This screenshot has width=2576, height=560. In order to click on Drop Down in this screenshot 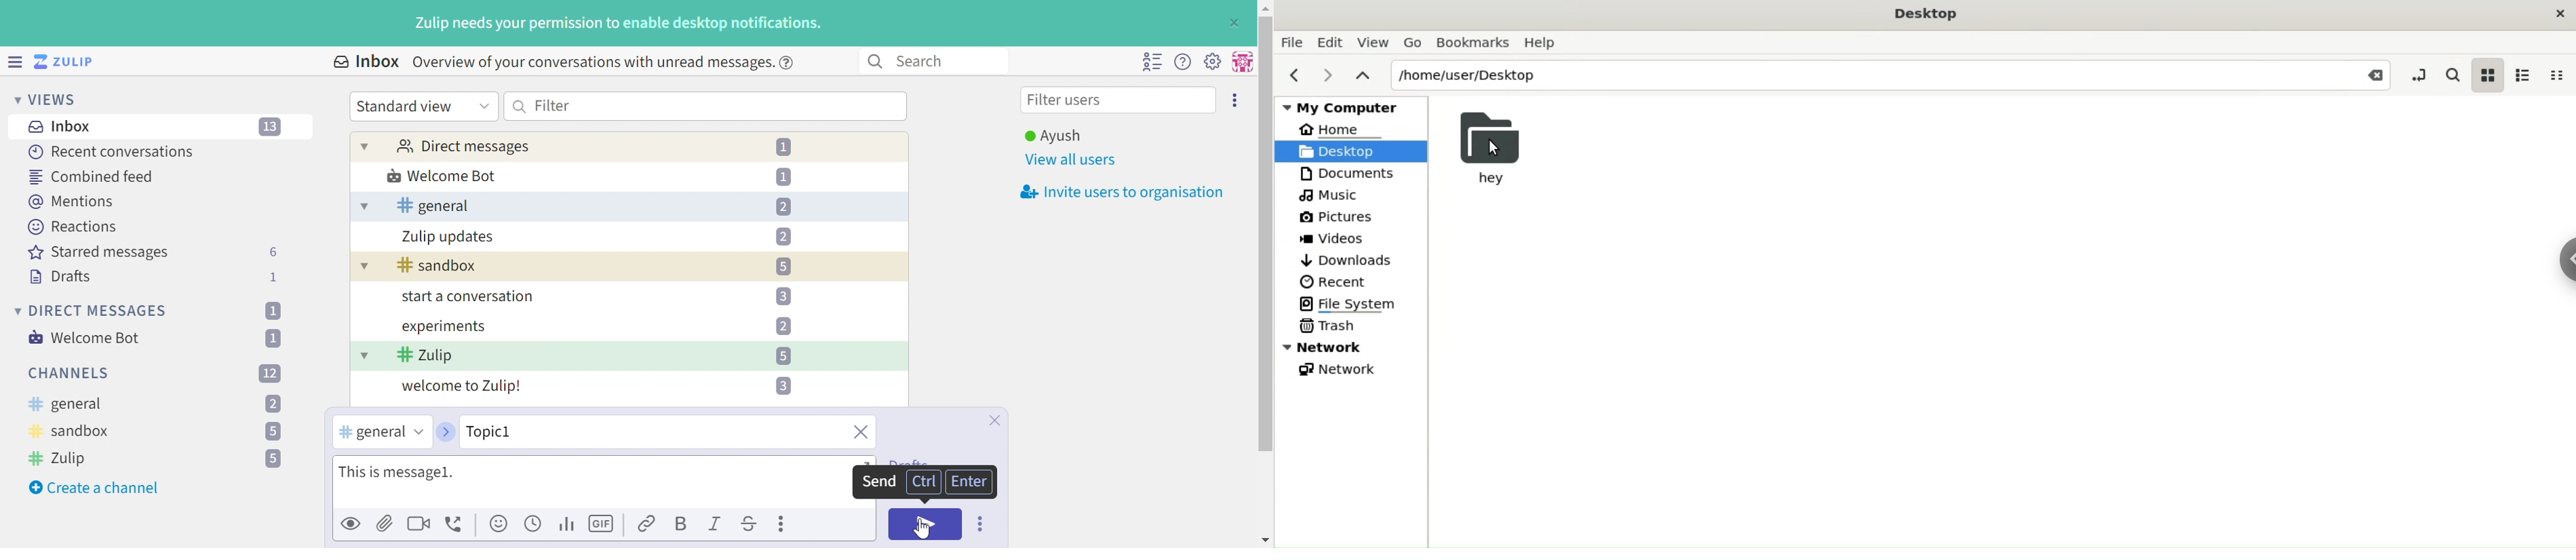, I will do `click(363, 207)`.